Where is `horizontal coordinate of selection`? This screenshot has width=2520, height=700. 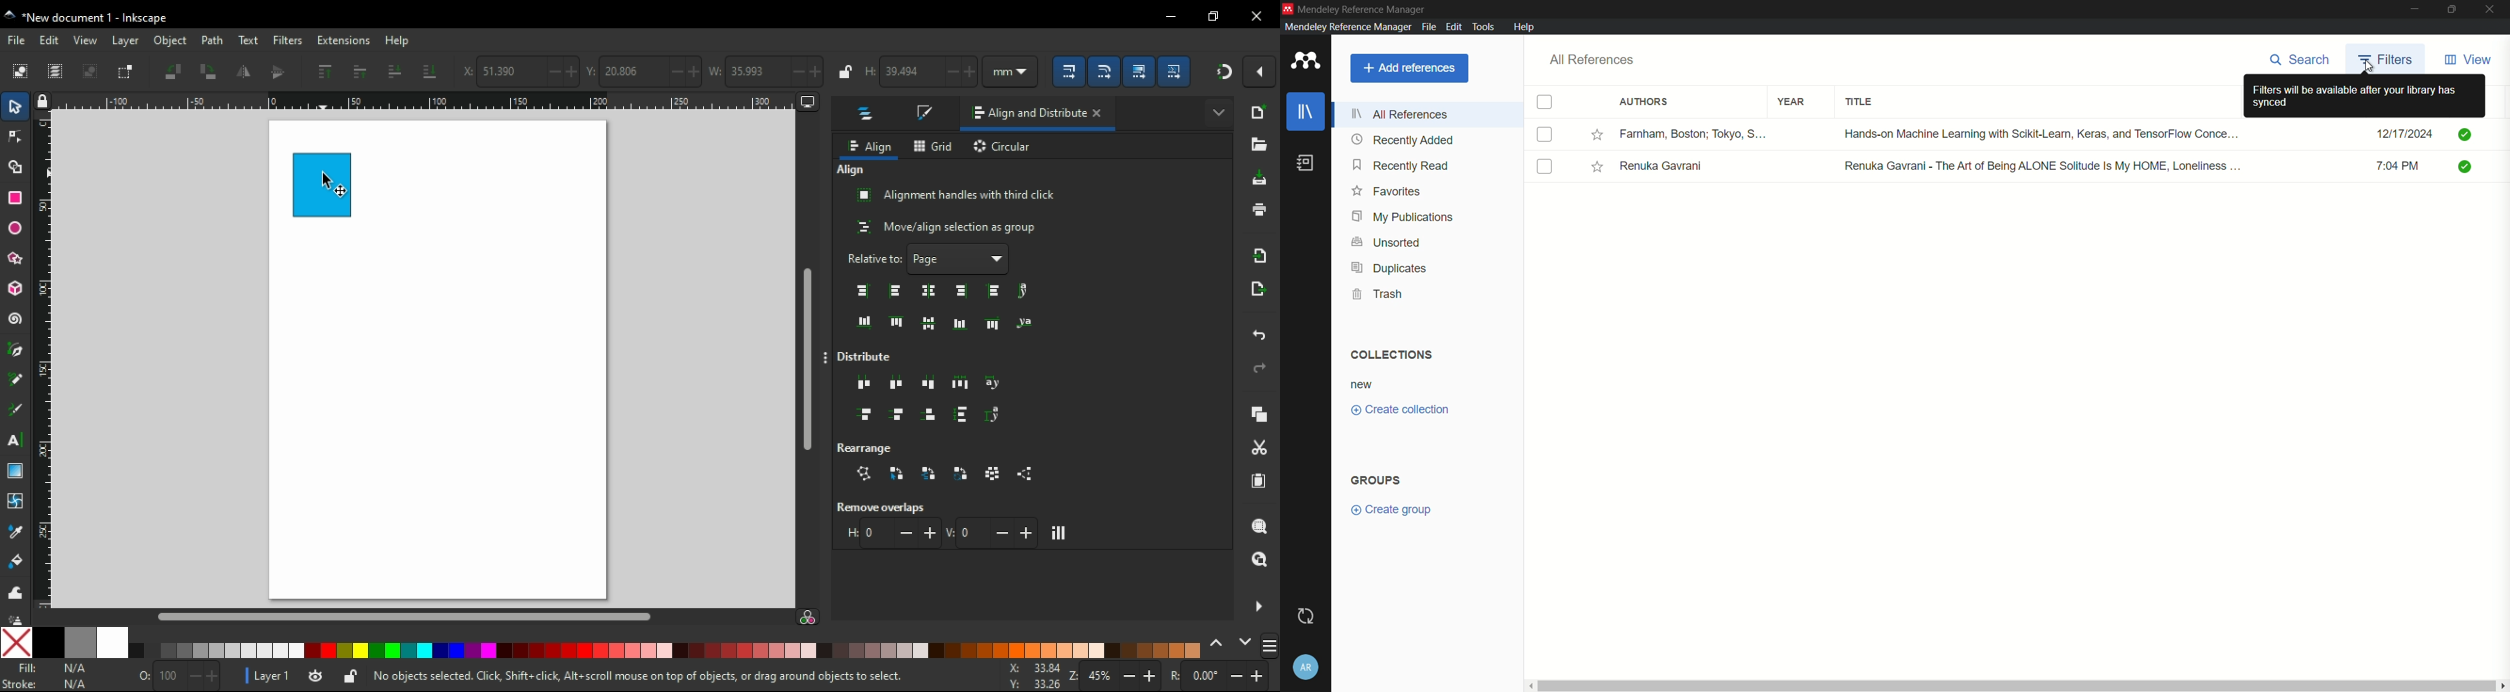
horizontal coordinate of selection is located at coordinates (519, 73).